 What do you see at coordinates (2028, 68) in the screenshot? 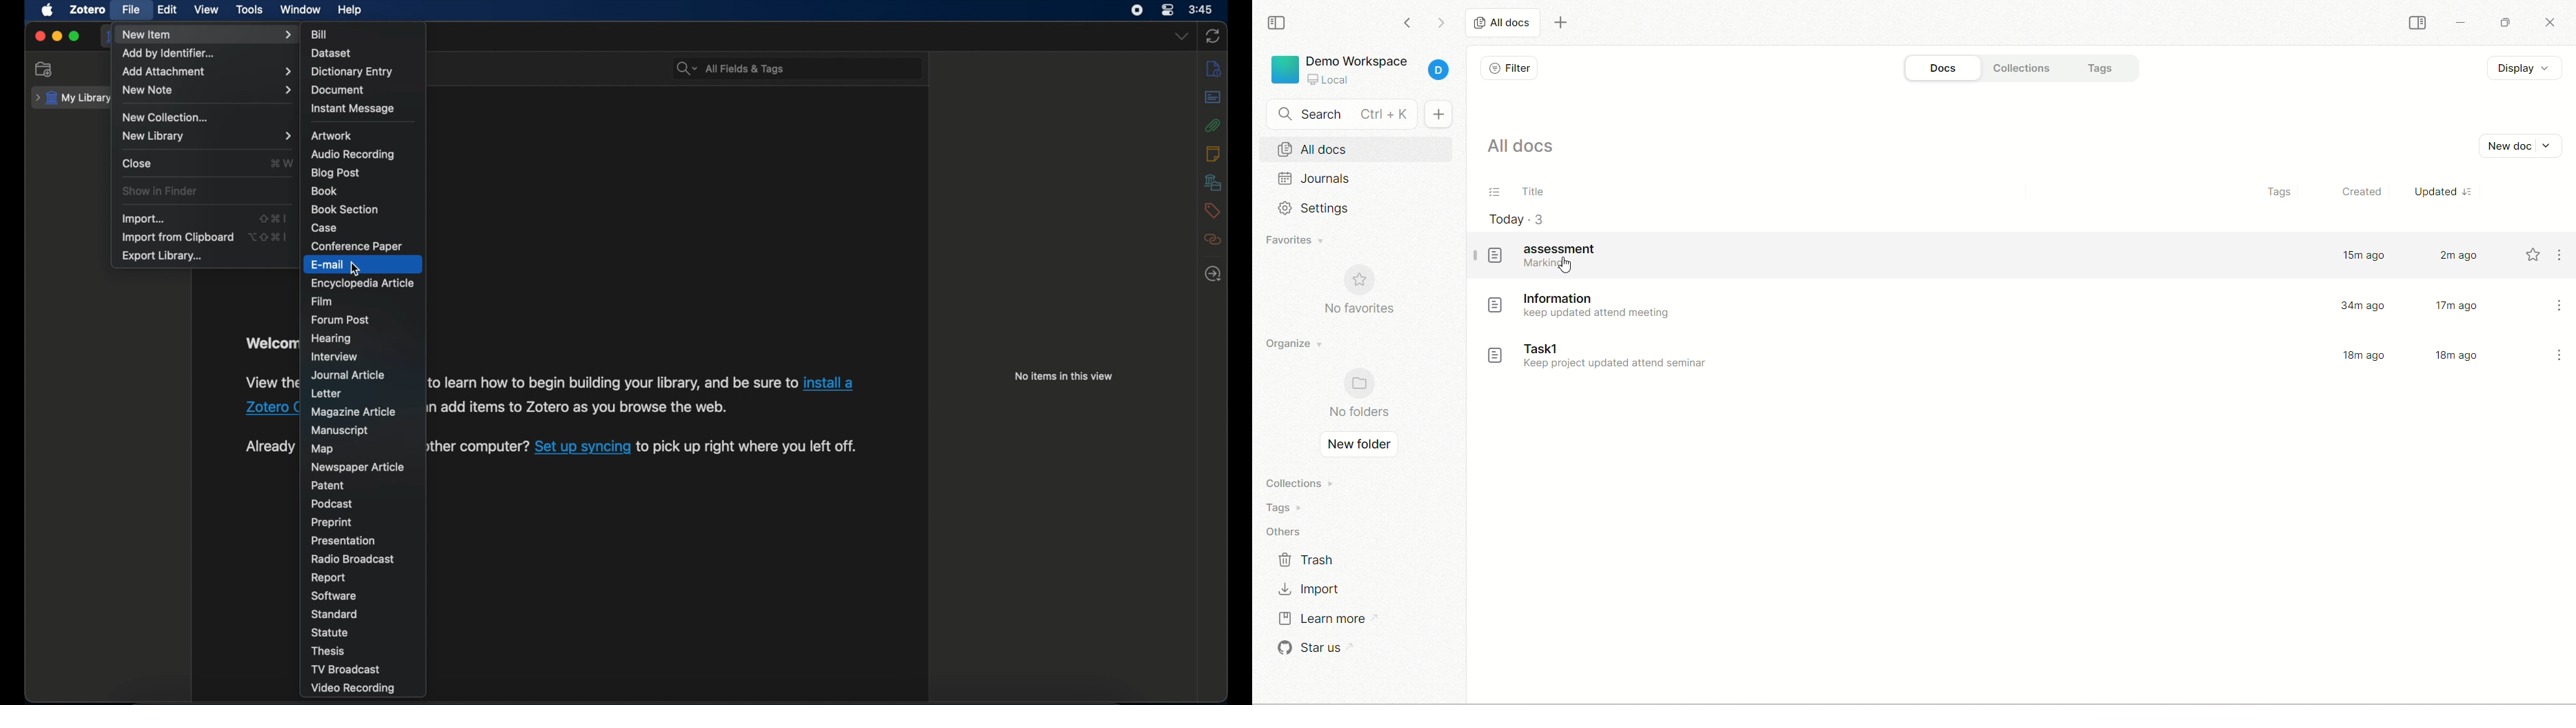
I see `collections` at bounding box center [2028, 68].